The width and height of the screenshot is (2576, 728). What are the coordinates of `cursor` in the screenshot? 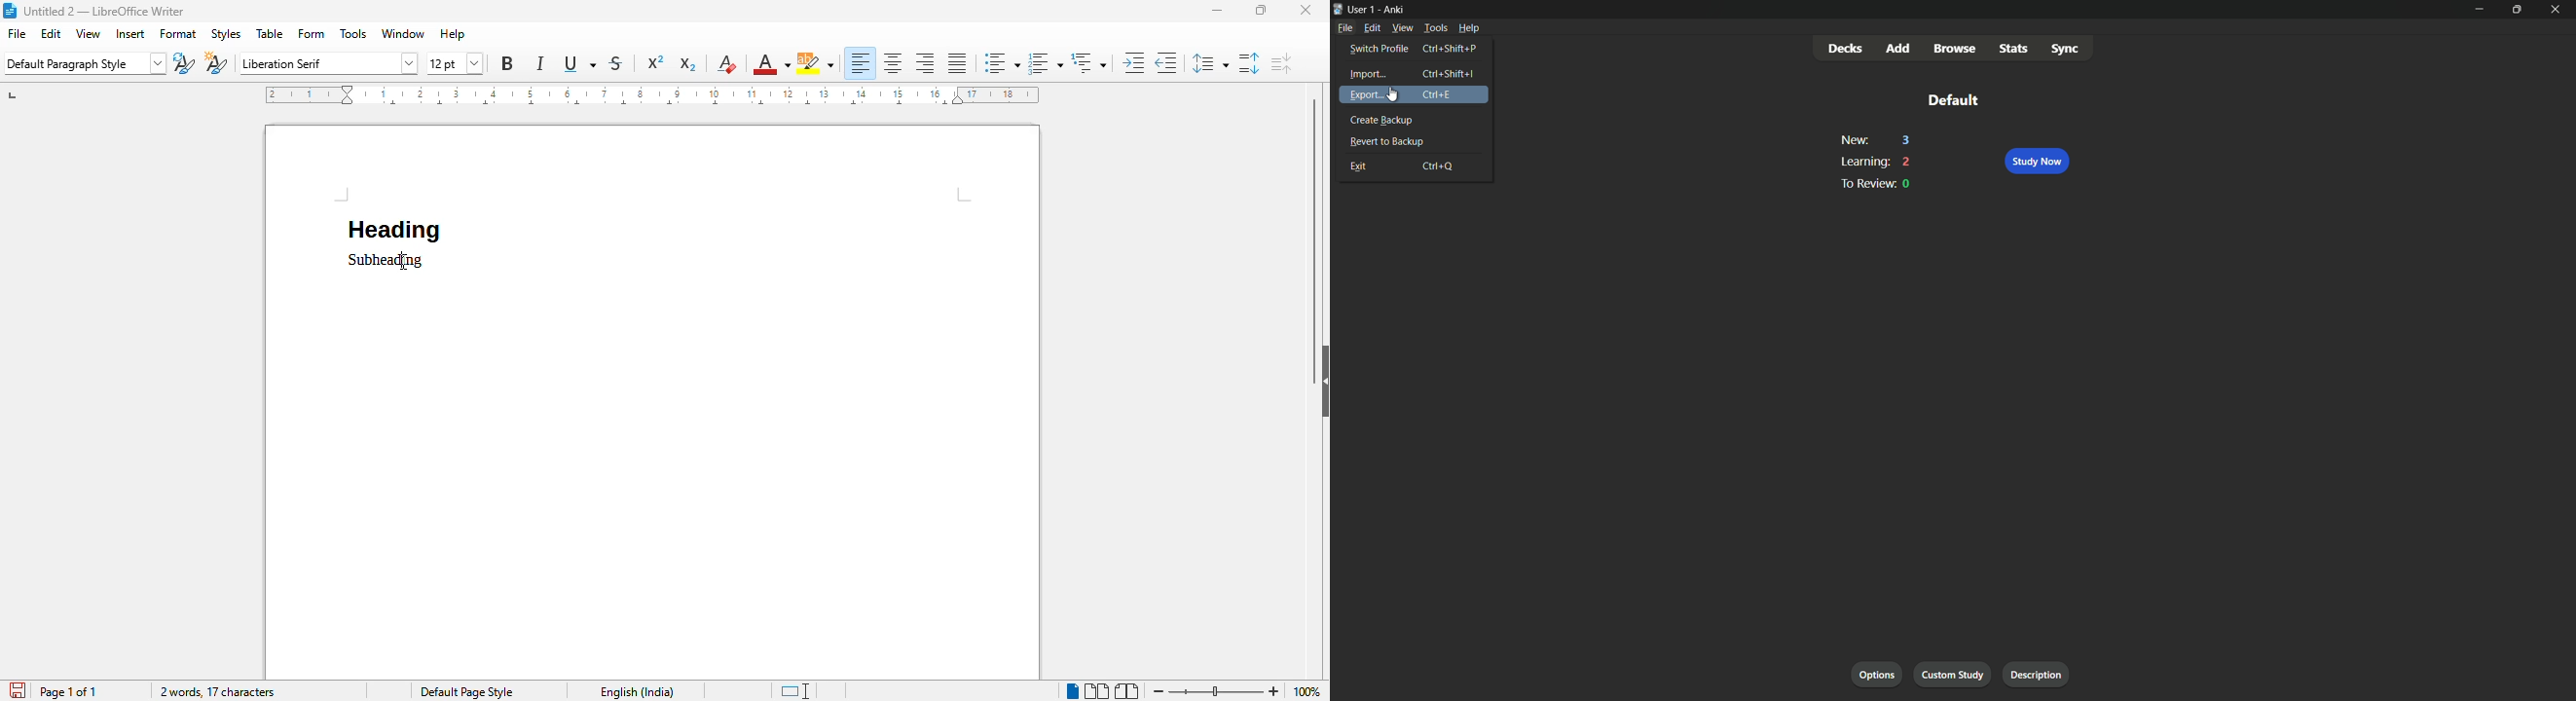 It's located at (402, 261).